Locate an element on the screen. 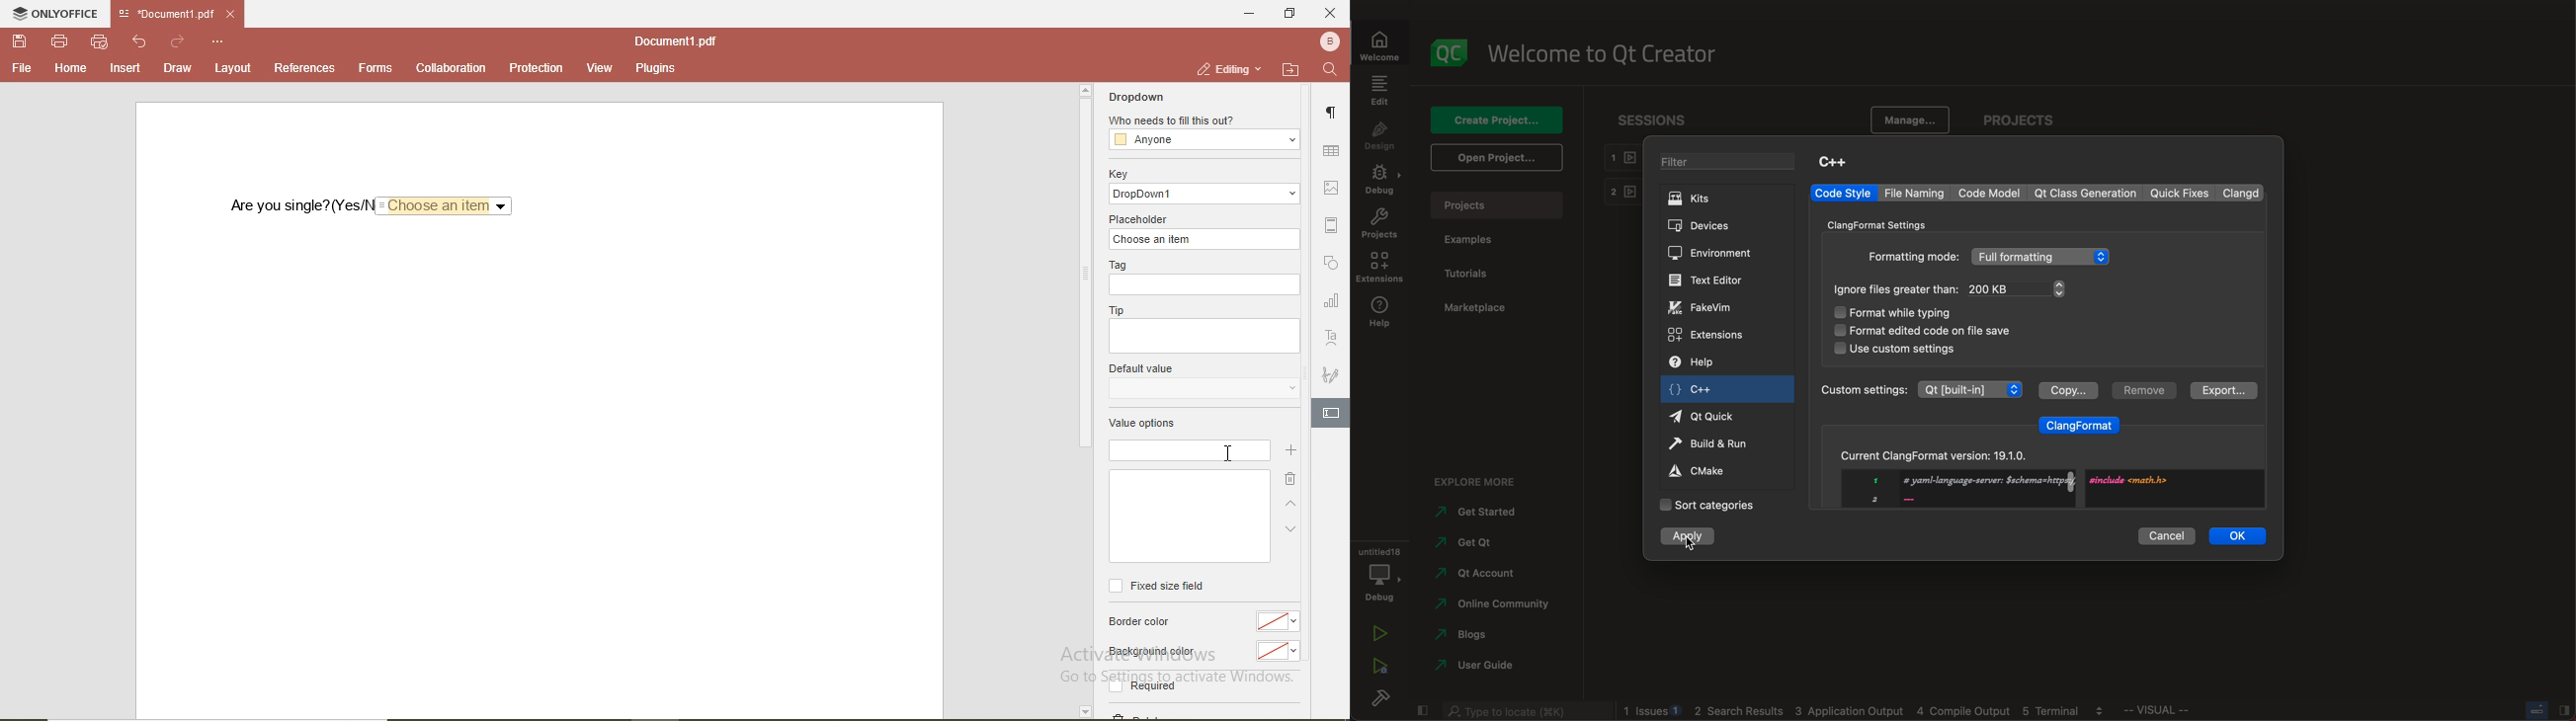  fixed size field is located at coordinates (1158, 587).